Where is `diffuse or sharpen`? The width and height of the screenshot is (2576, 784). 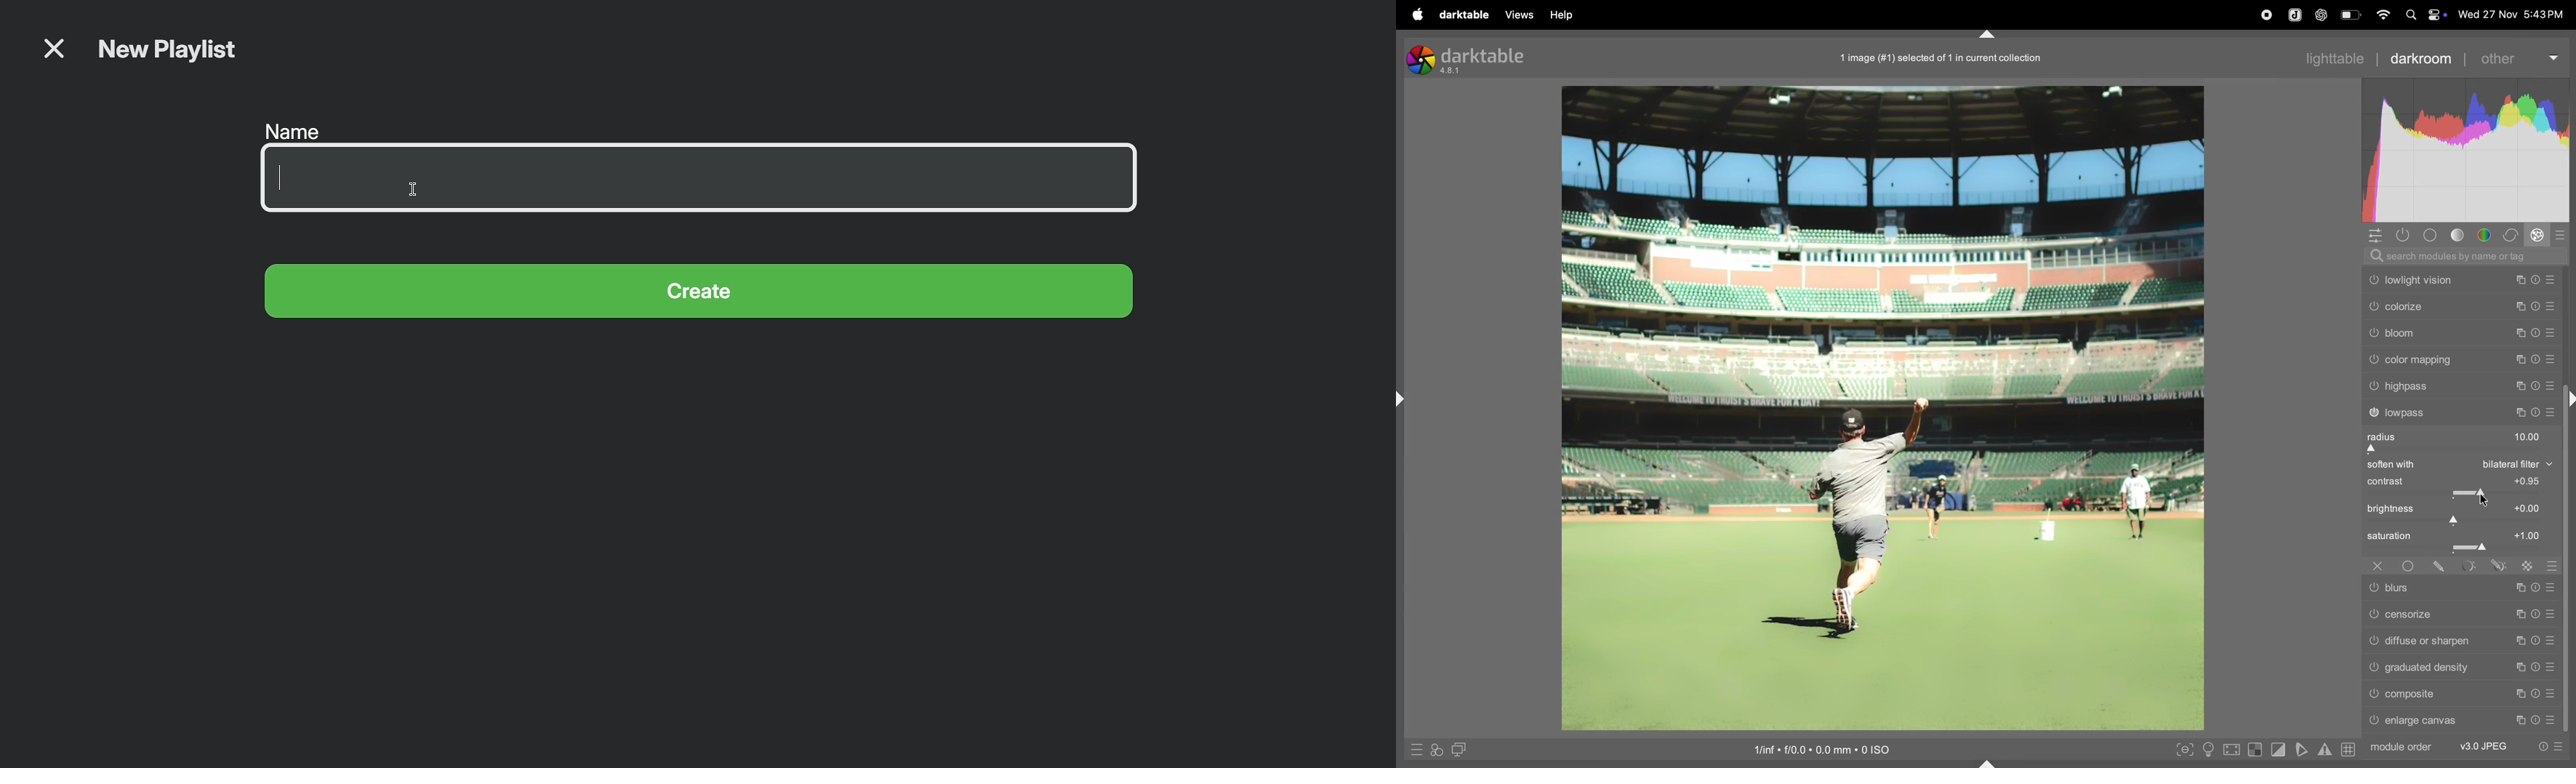 diffuse or sharpen is located at coordinates (2463, 641).